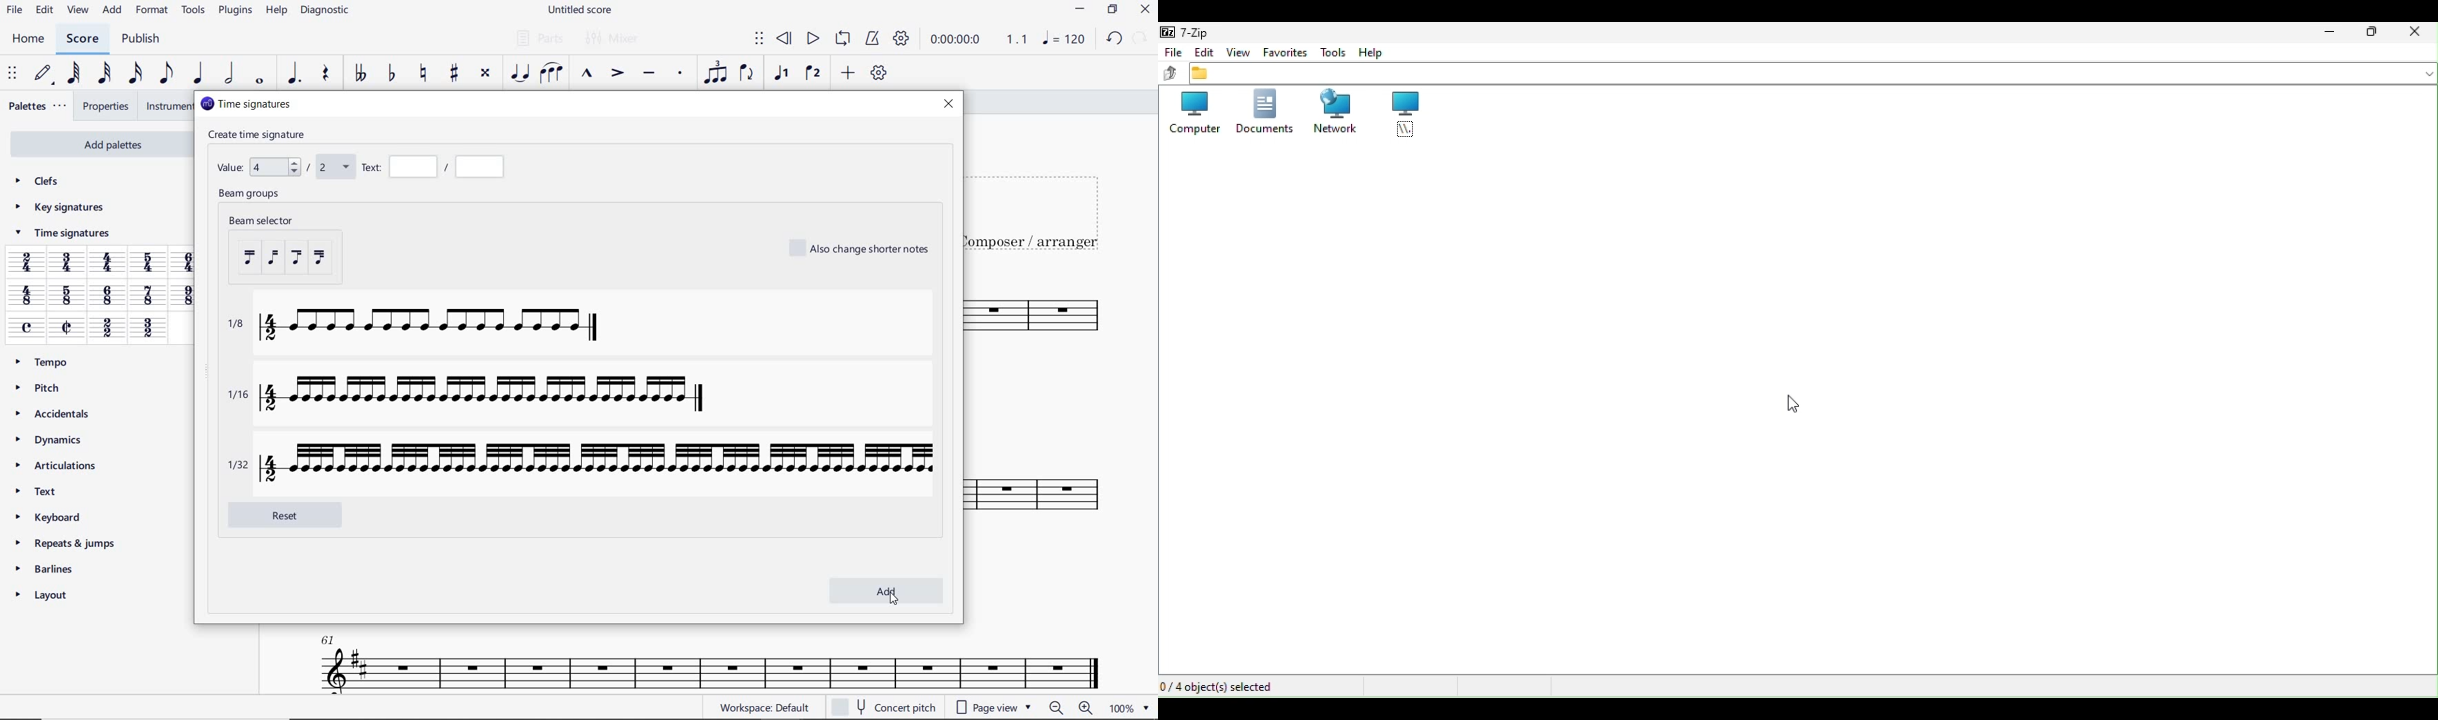  I want to click on Network, so click(1329, 111).